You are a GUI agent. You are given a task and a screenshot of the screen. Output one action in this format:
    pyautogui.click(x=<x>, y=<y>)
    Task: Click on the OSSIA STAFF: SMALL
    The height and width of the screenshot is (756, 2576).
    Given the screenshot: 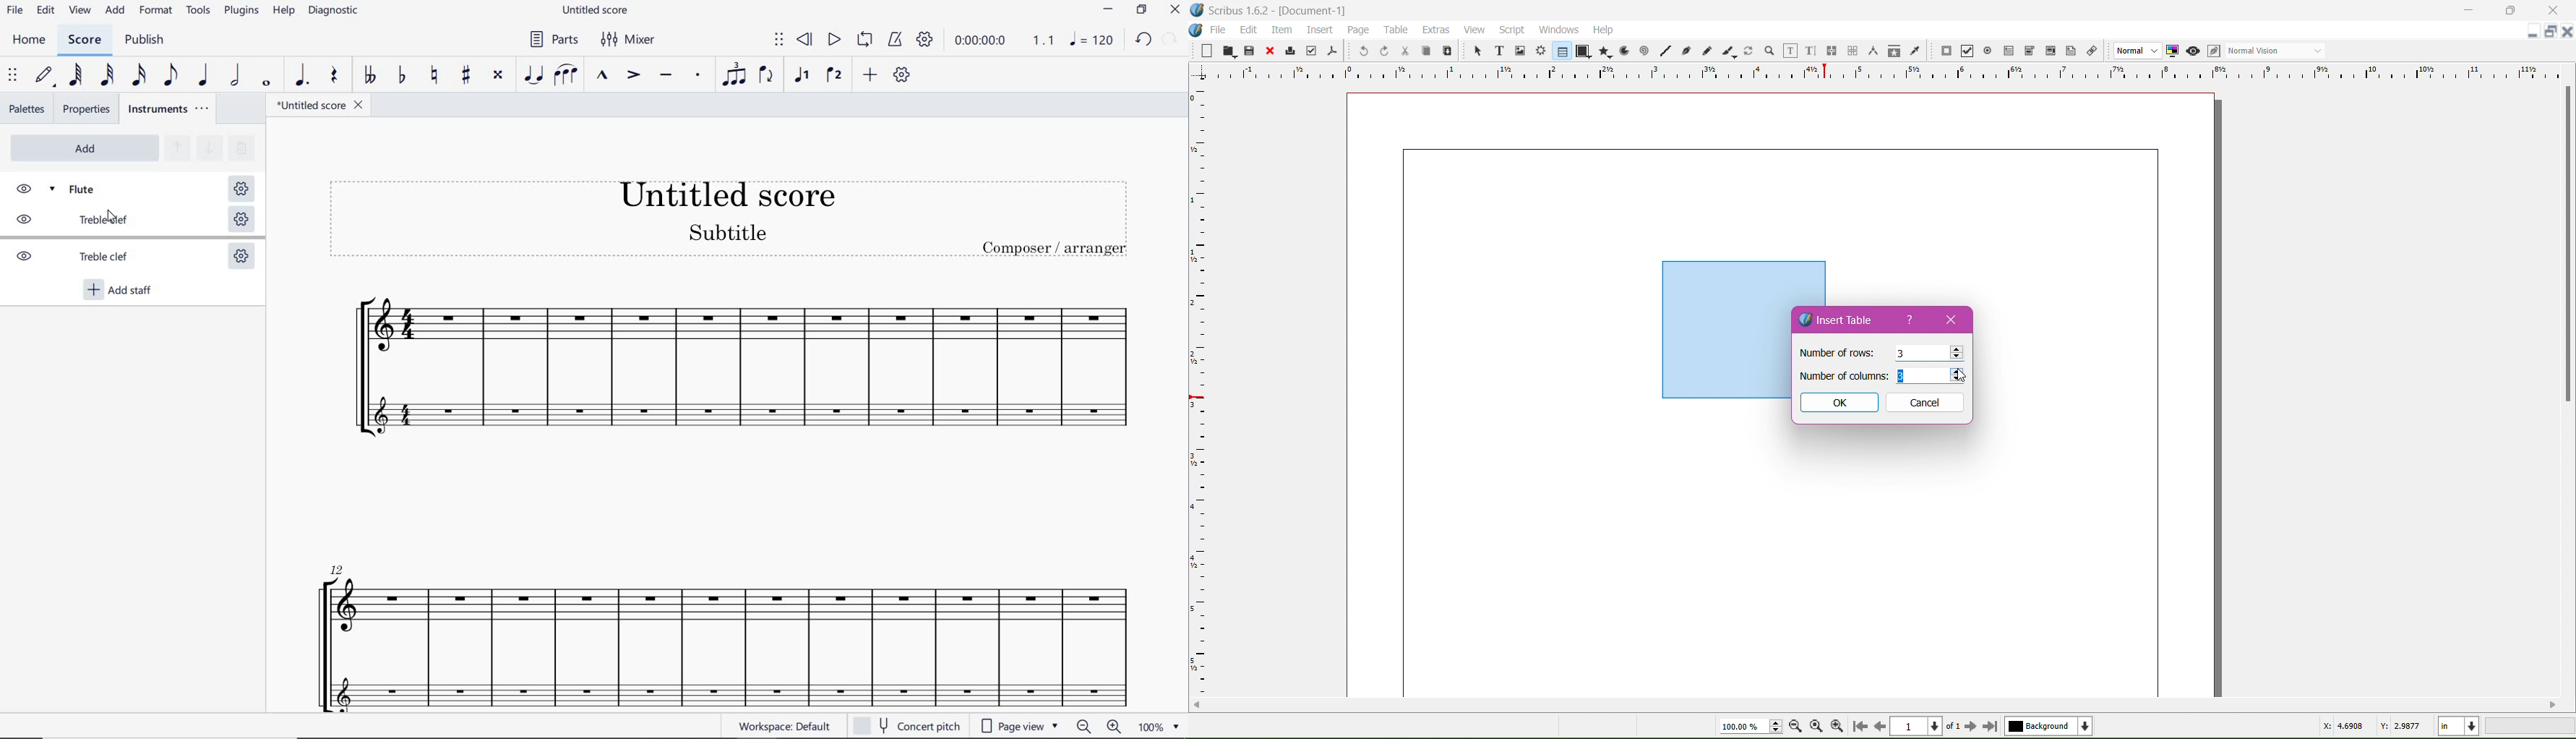 What is the action you would take?
    pyautogui.click(x=716, y=688)
    